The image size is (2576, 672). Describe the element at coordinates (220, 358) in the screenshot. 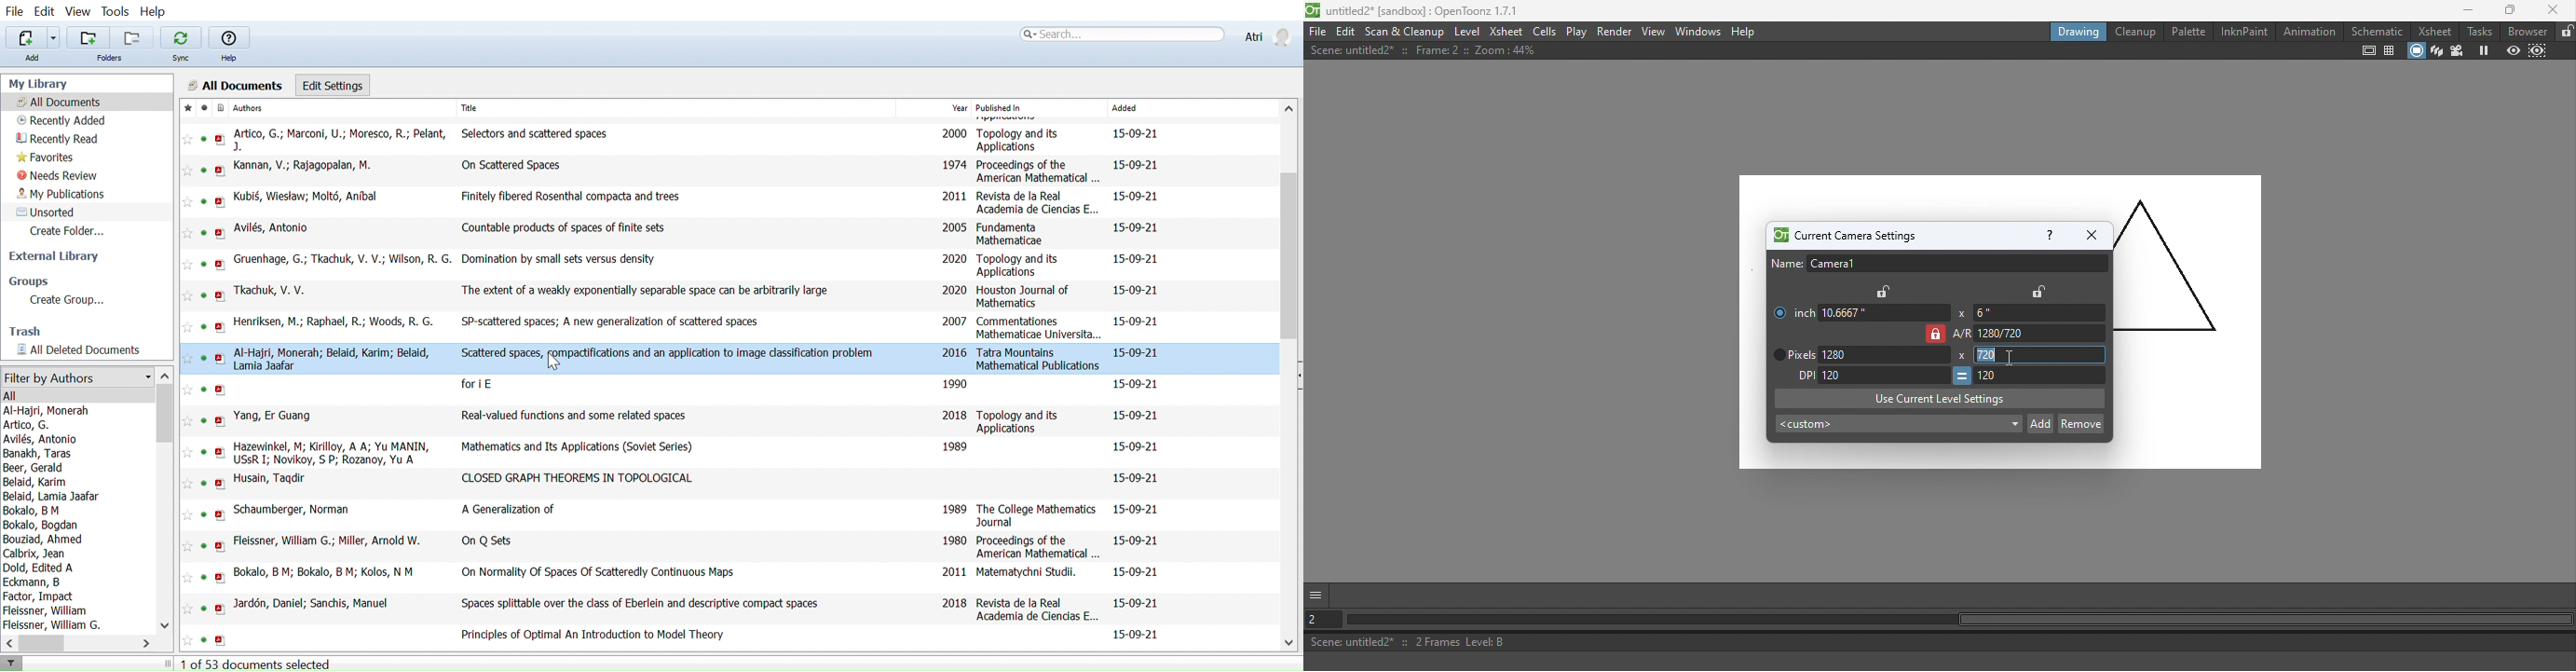

I see `PDF Document` at that location.